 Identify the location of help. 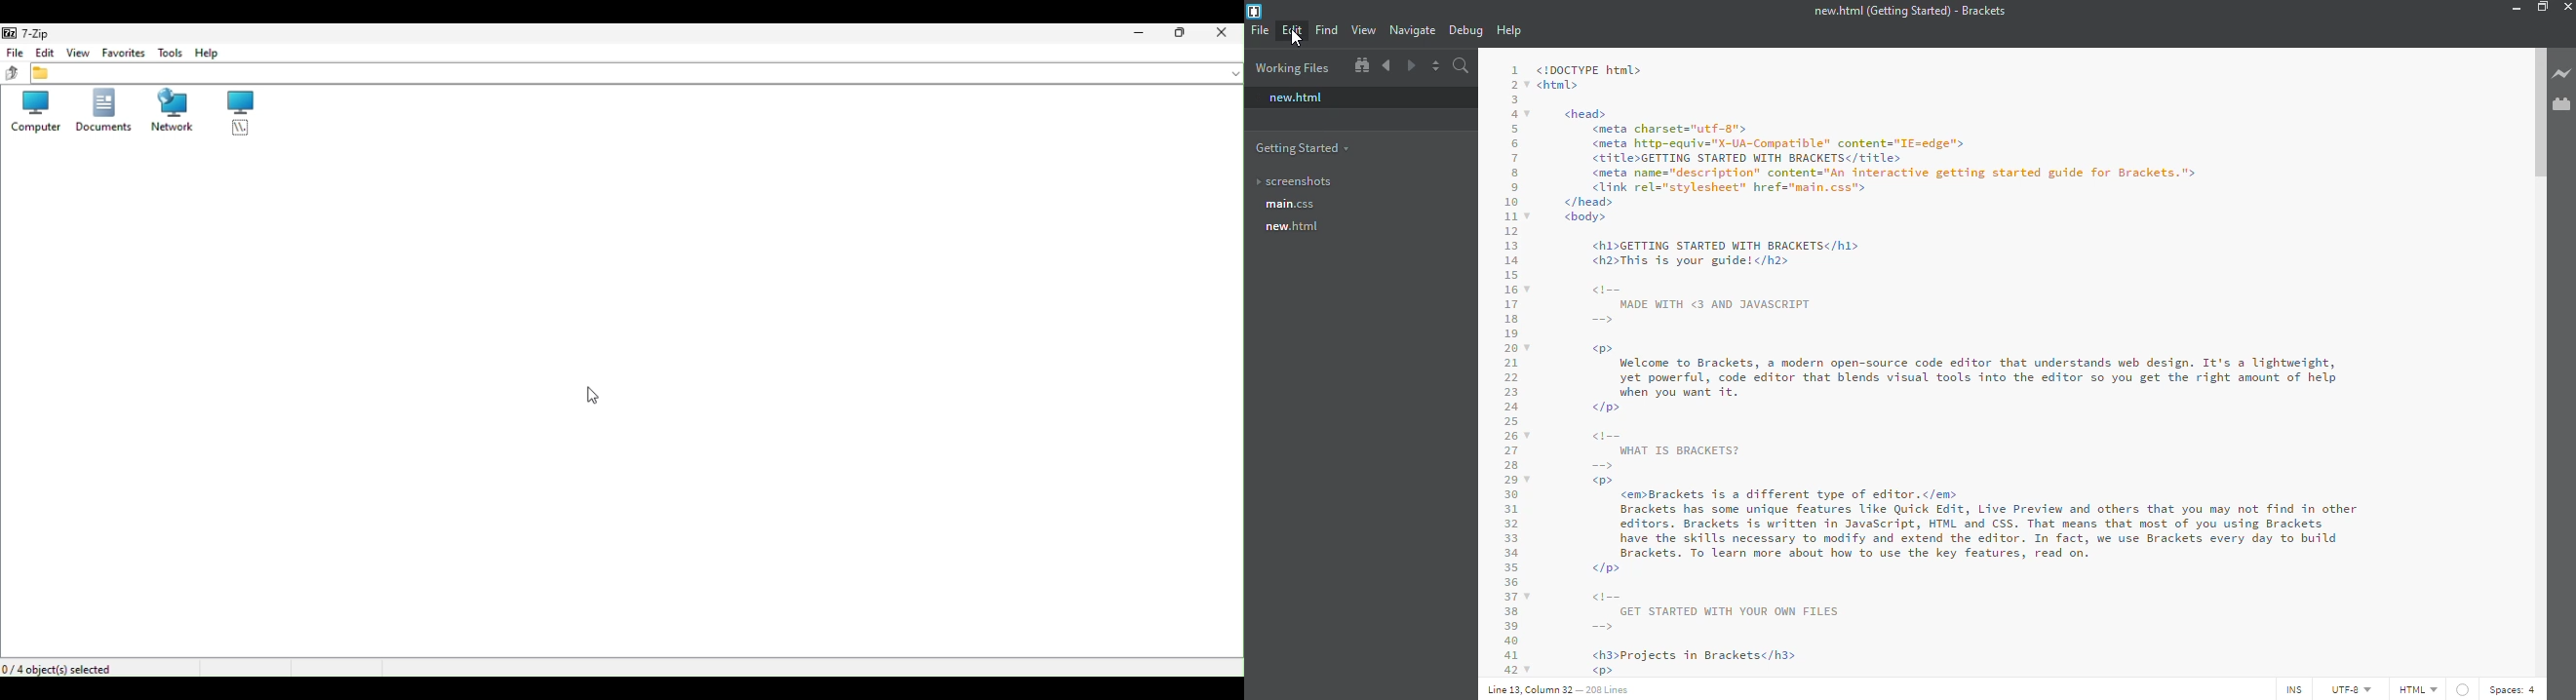
(1510, 31).